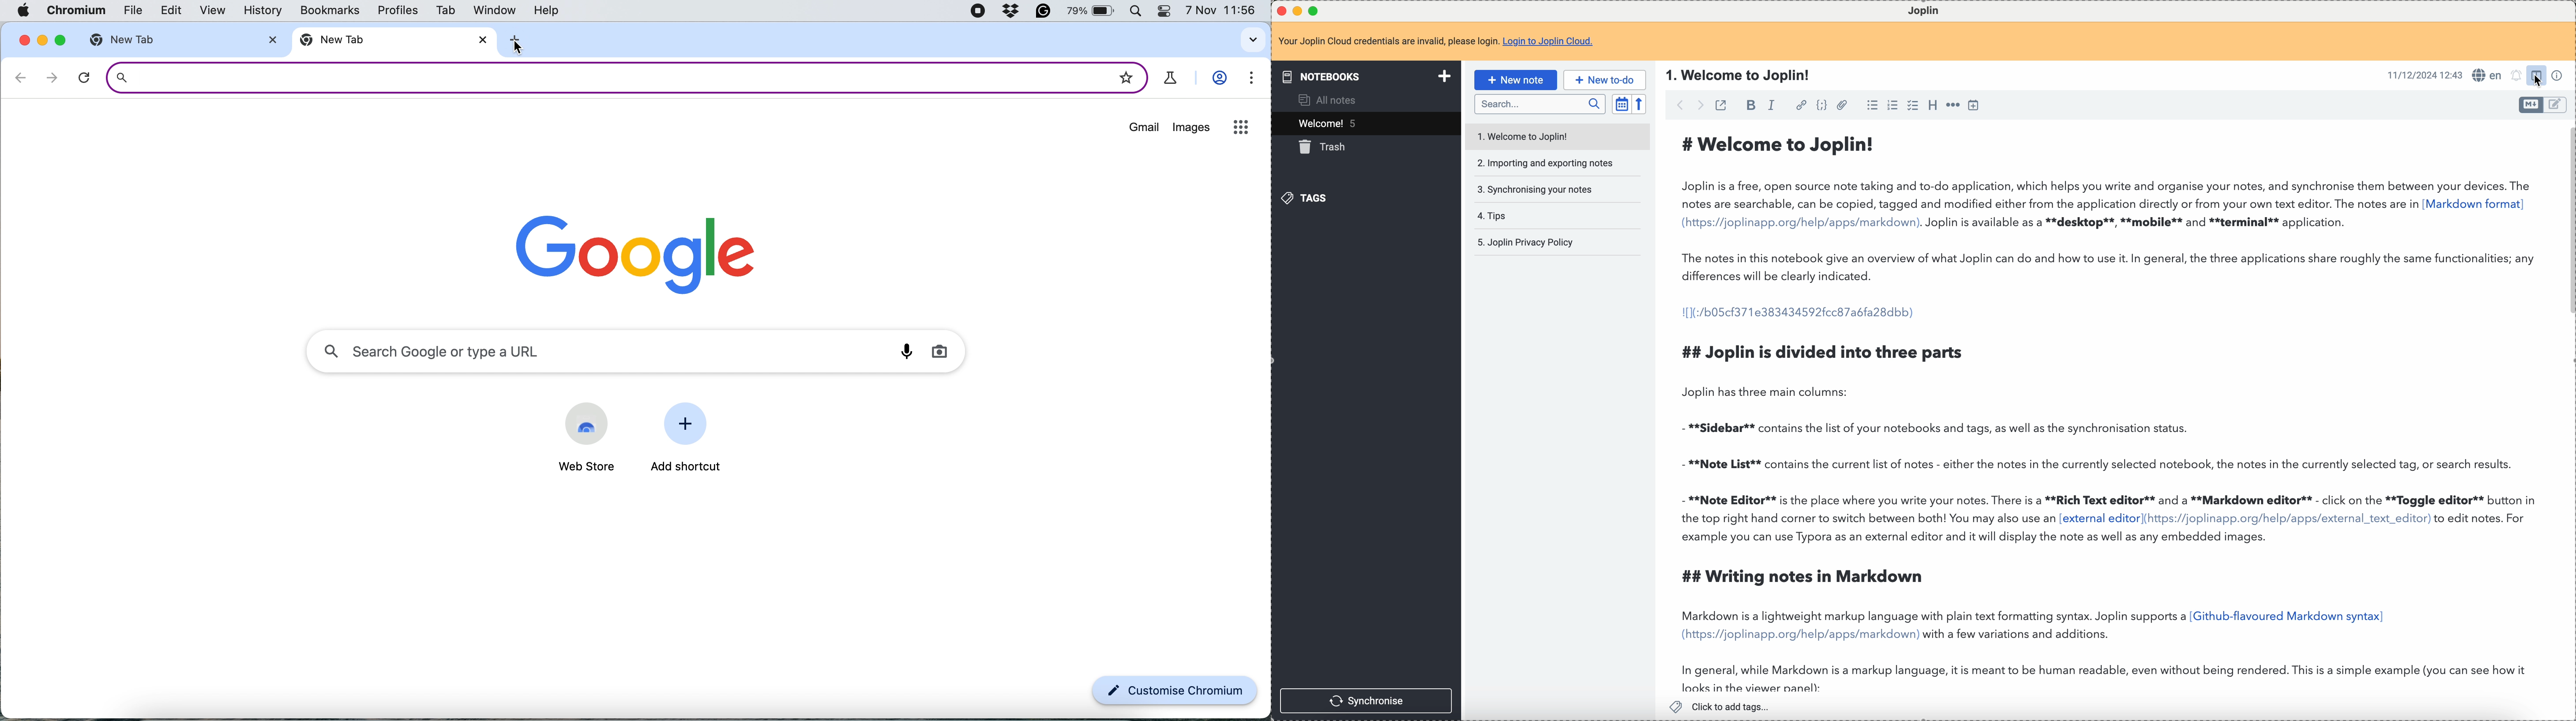 The height and width of the screenshot is (728, 2576). What do you see at coordinates (1515, 80) in the screenshot?
I see `new note` at bounding box center [1515, 80].